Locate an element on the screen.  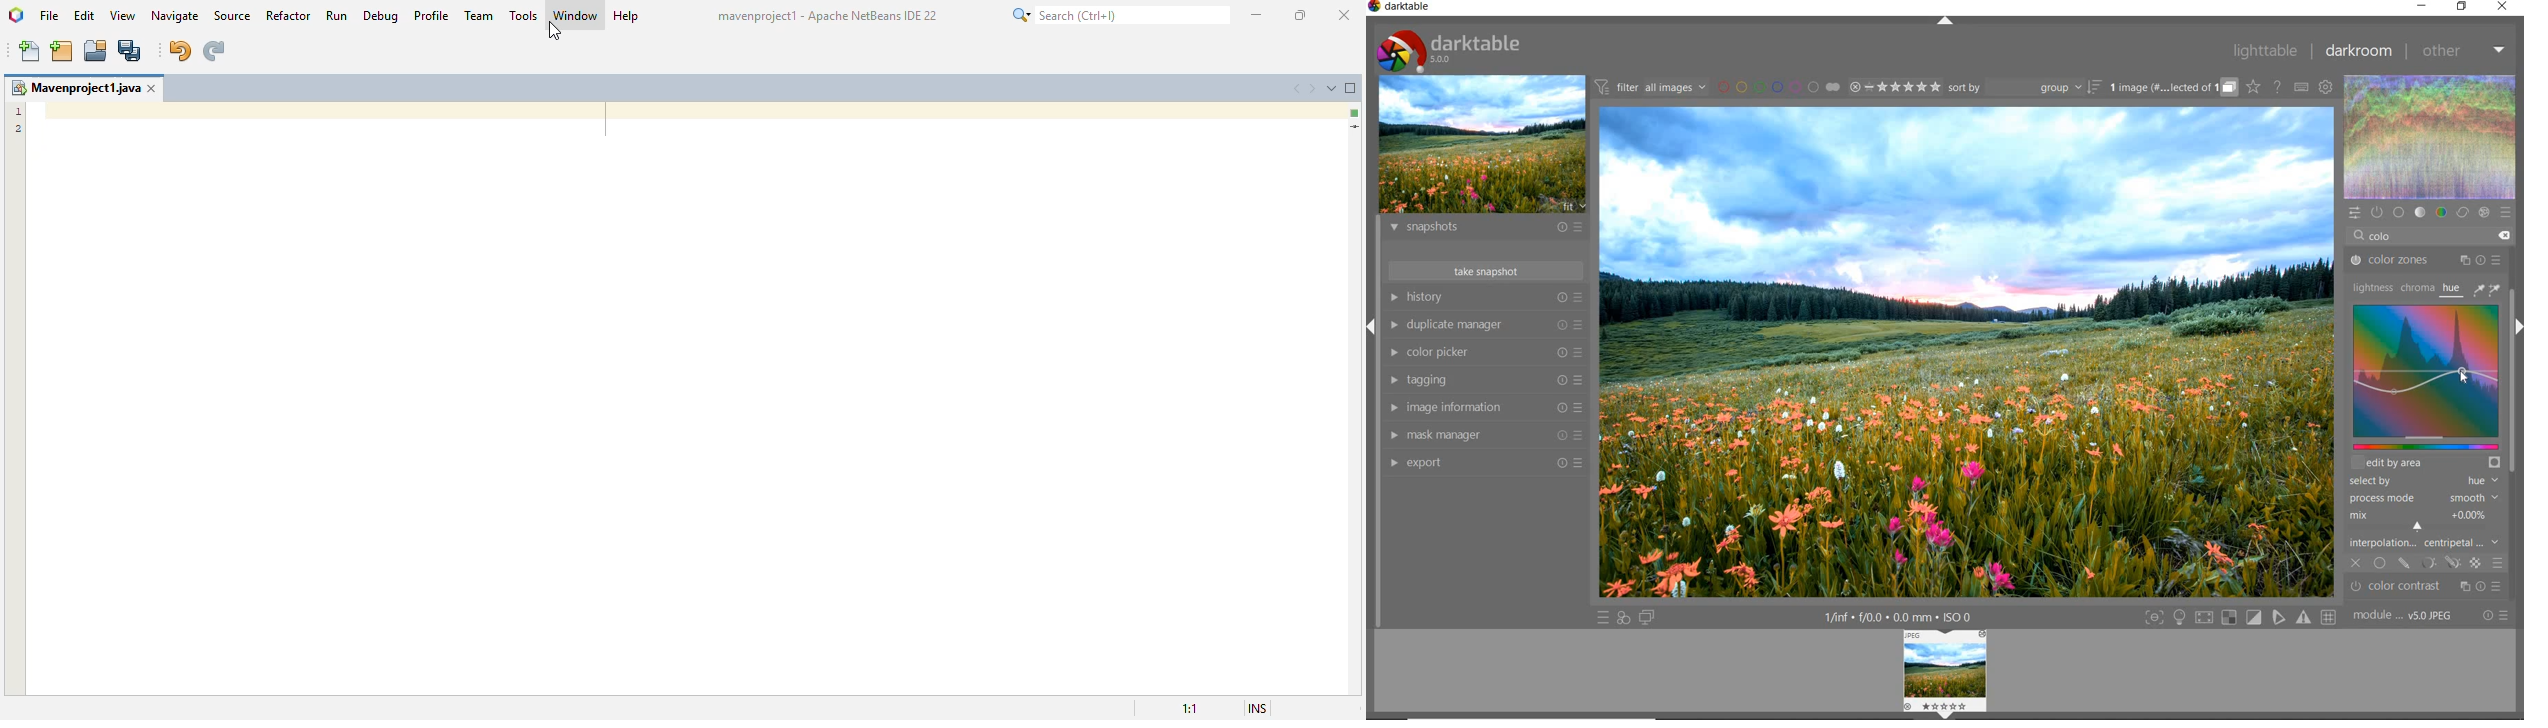
Expand / Collapse is located at coordinates (1373, 326).